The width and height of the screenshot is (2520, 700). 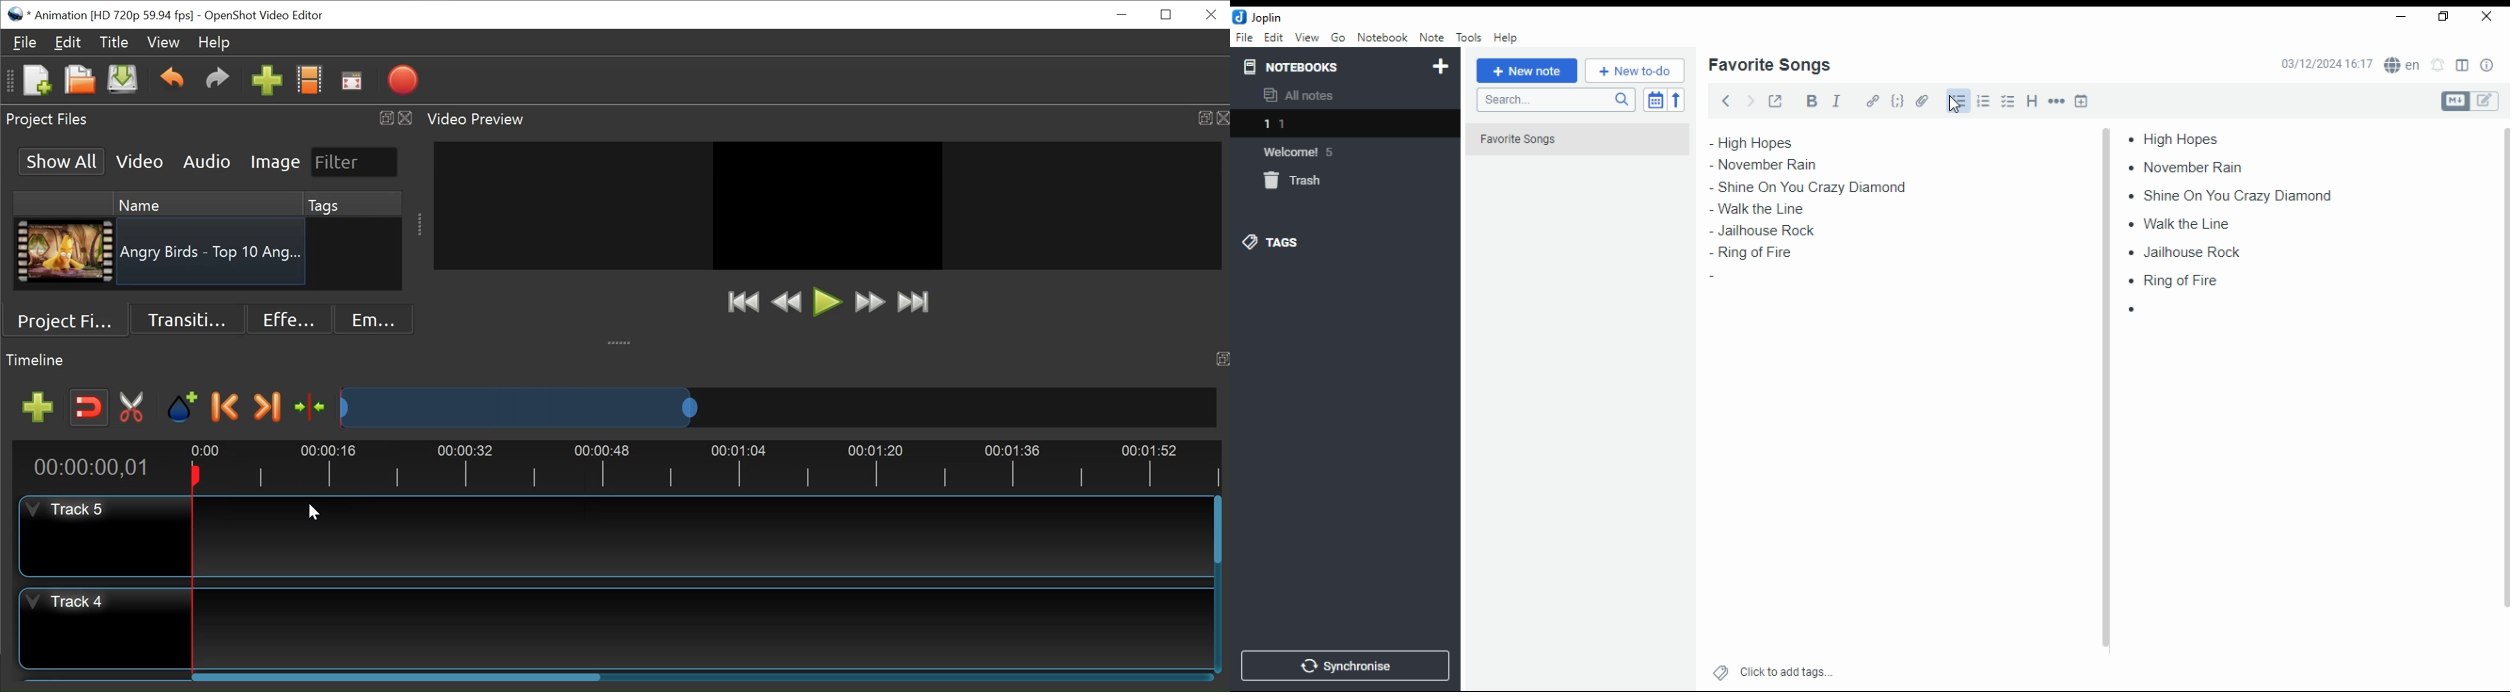 What do you see at coordinates (172, 81) in the screenshot?
I see `Undo` at bounding box center [172, 81].